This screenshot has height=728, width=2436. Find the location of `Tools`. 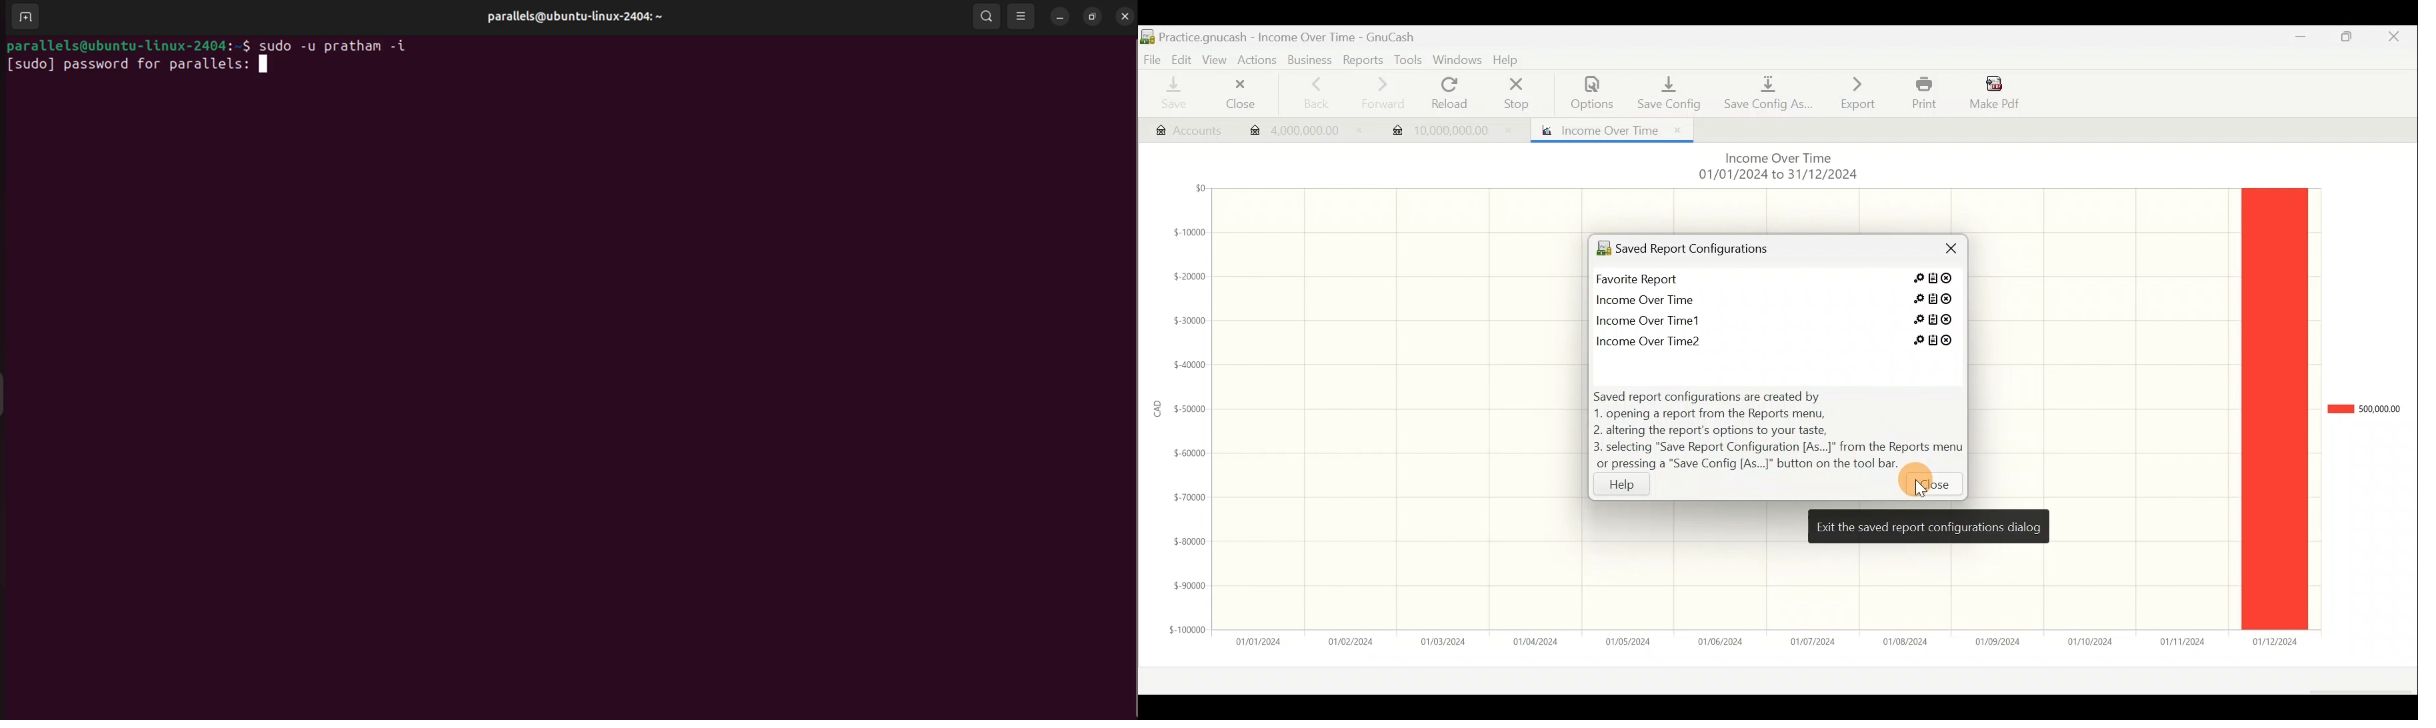

Tools is located at coordinates (1407, 60).